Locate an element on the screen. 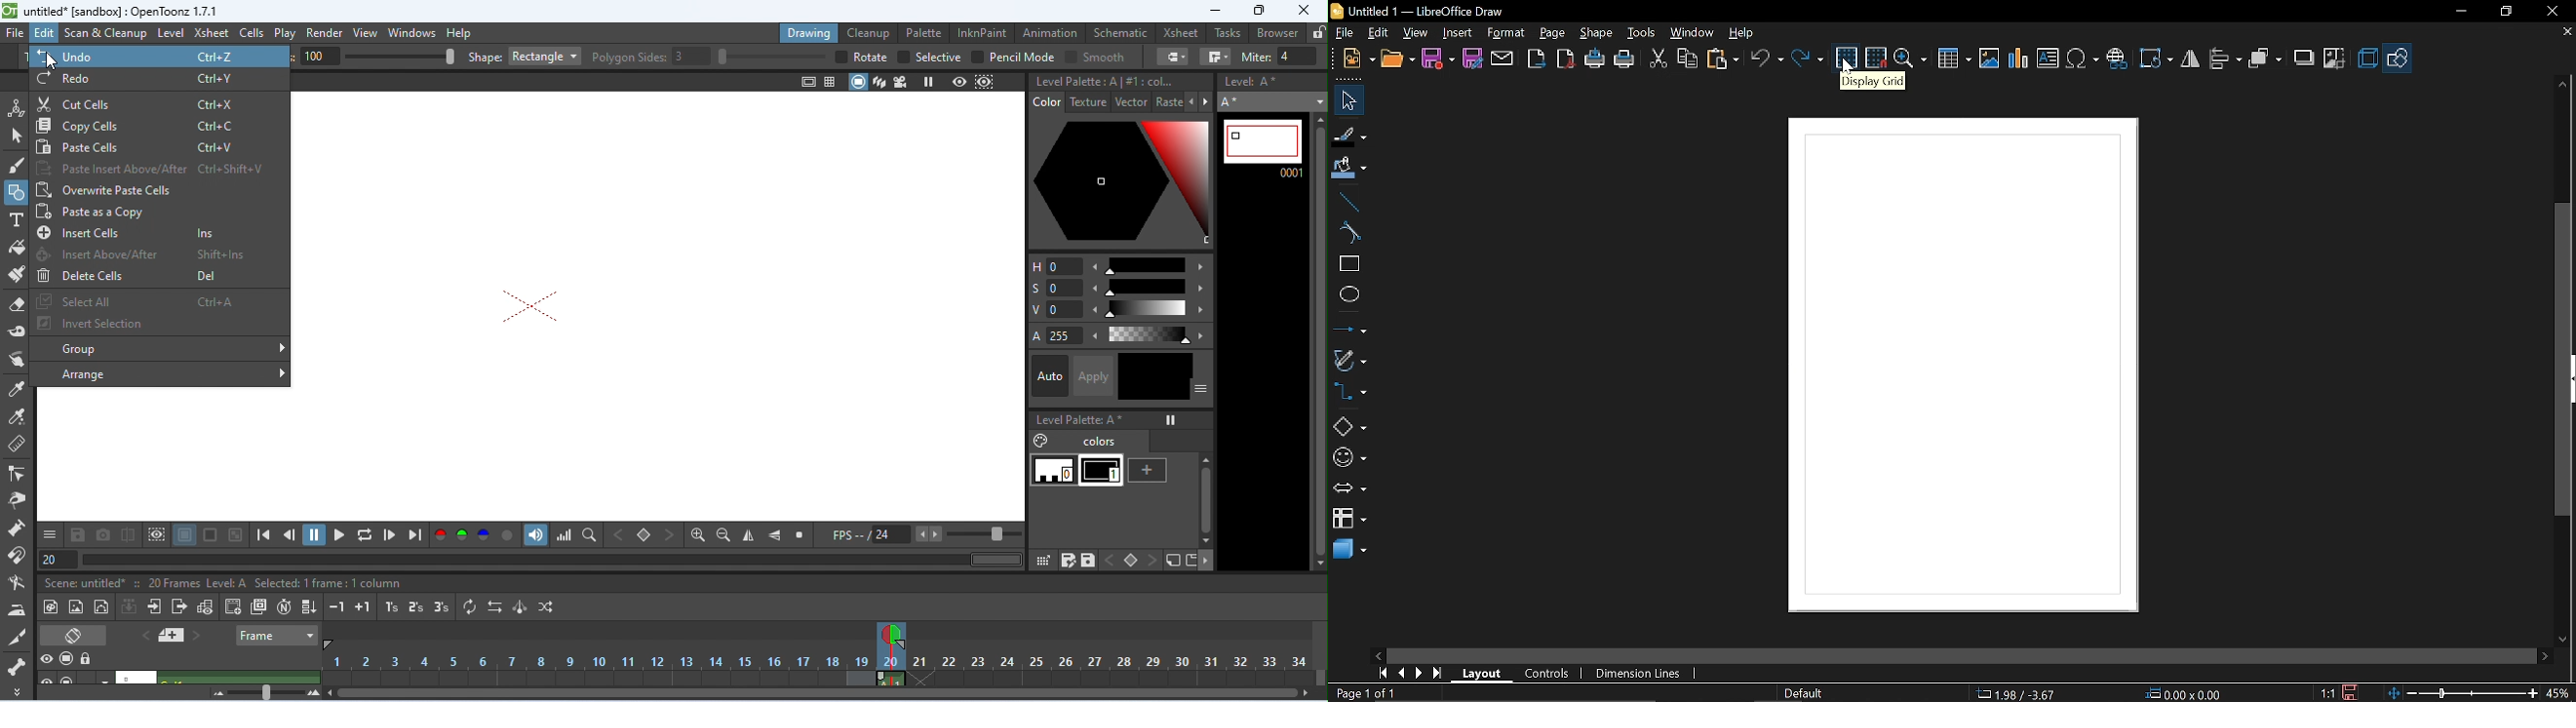  vertical scroll is located at coordinates (1204, 501).